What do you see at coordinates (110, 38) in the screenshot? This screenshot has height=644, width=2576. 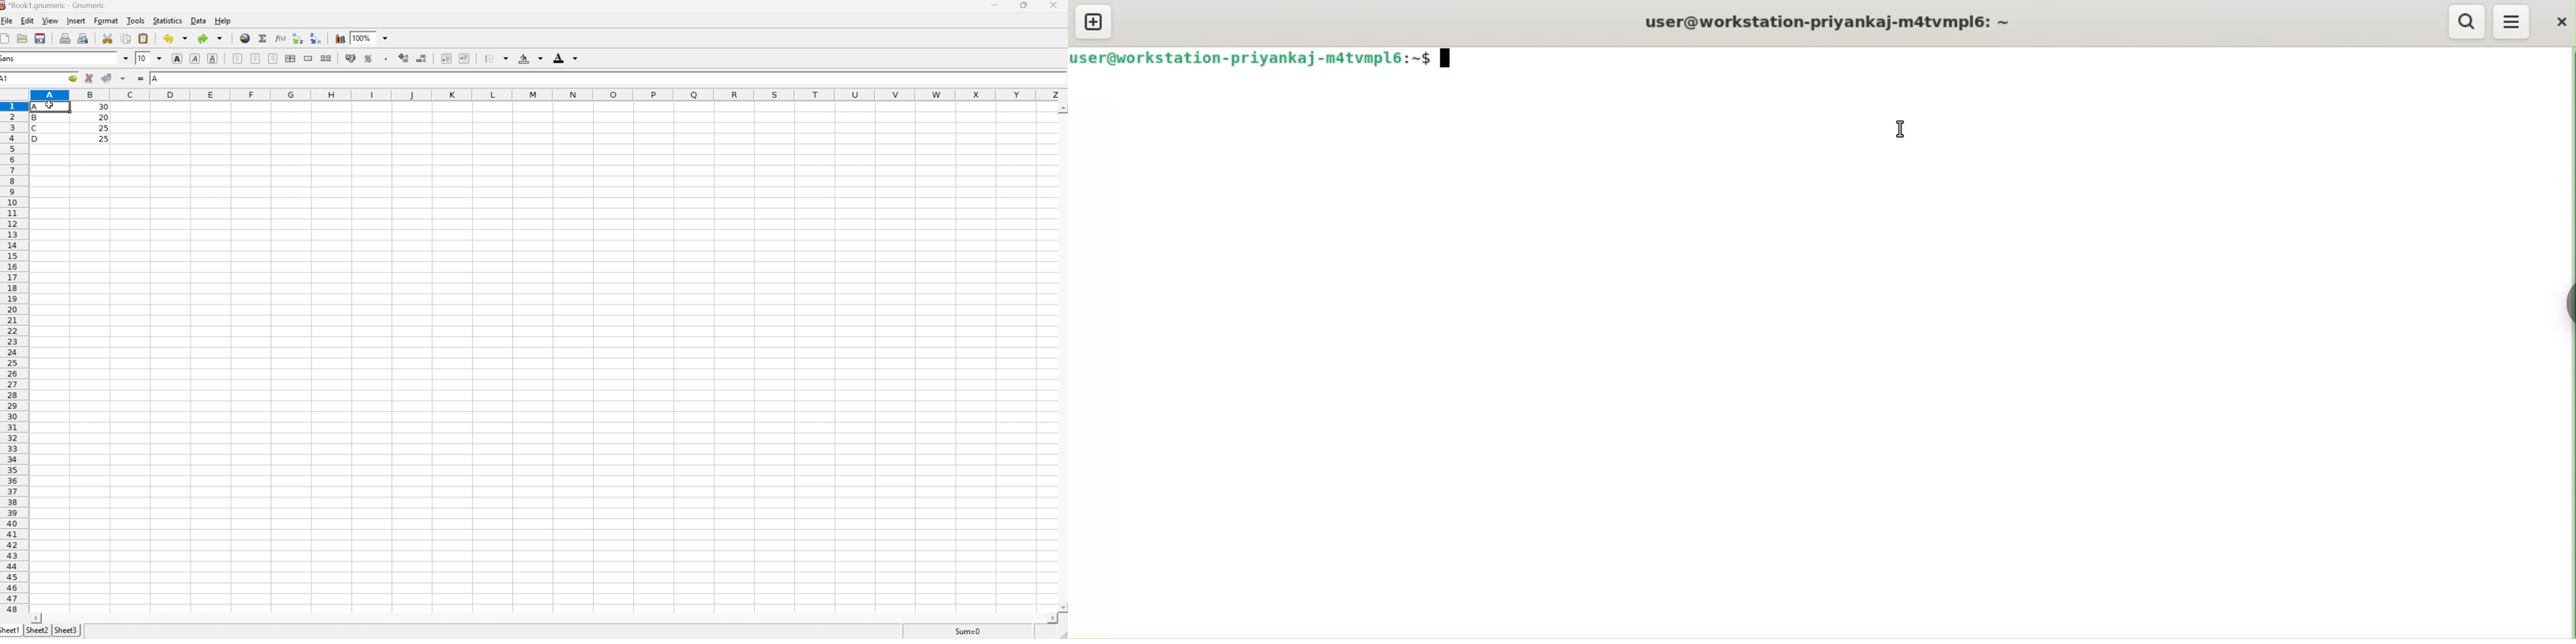 I see `Cut the selection` at bounding box center [110, 38].